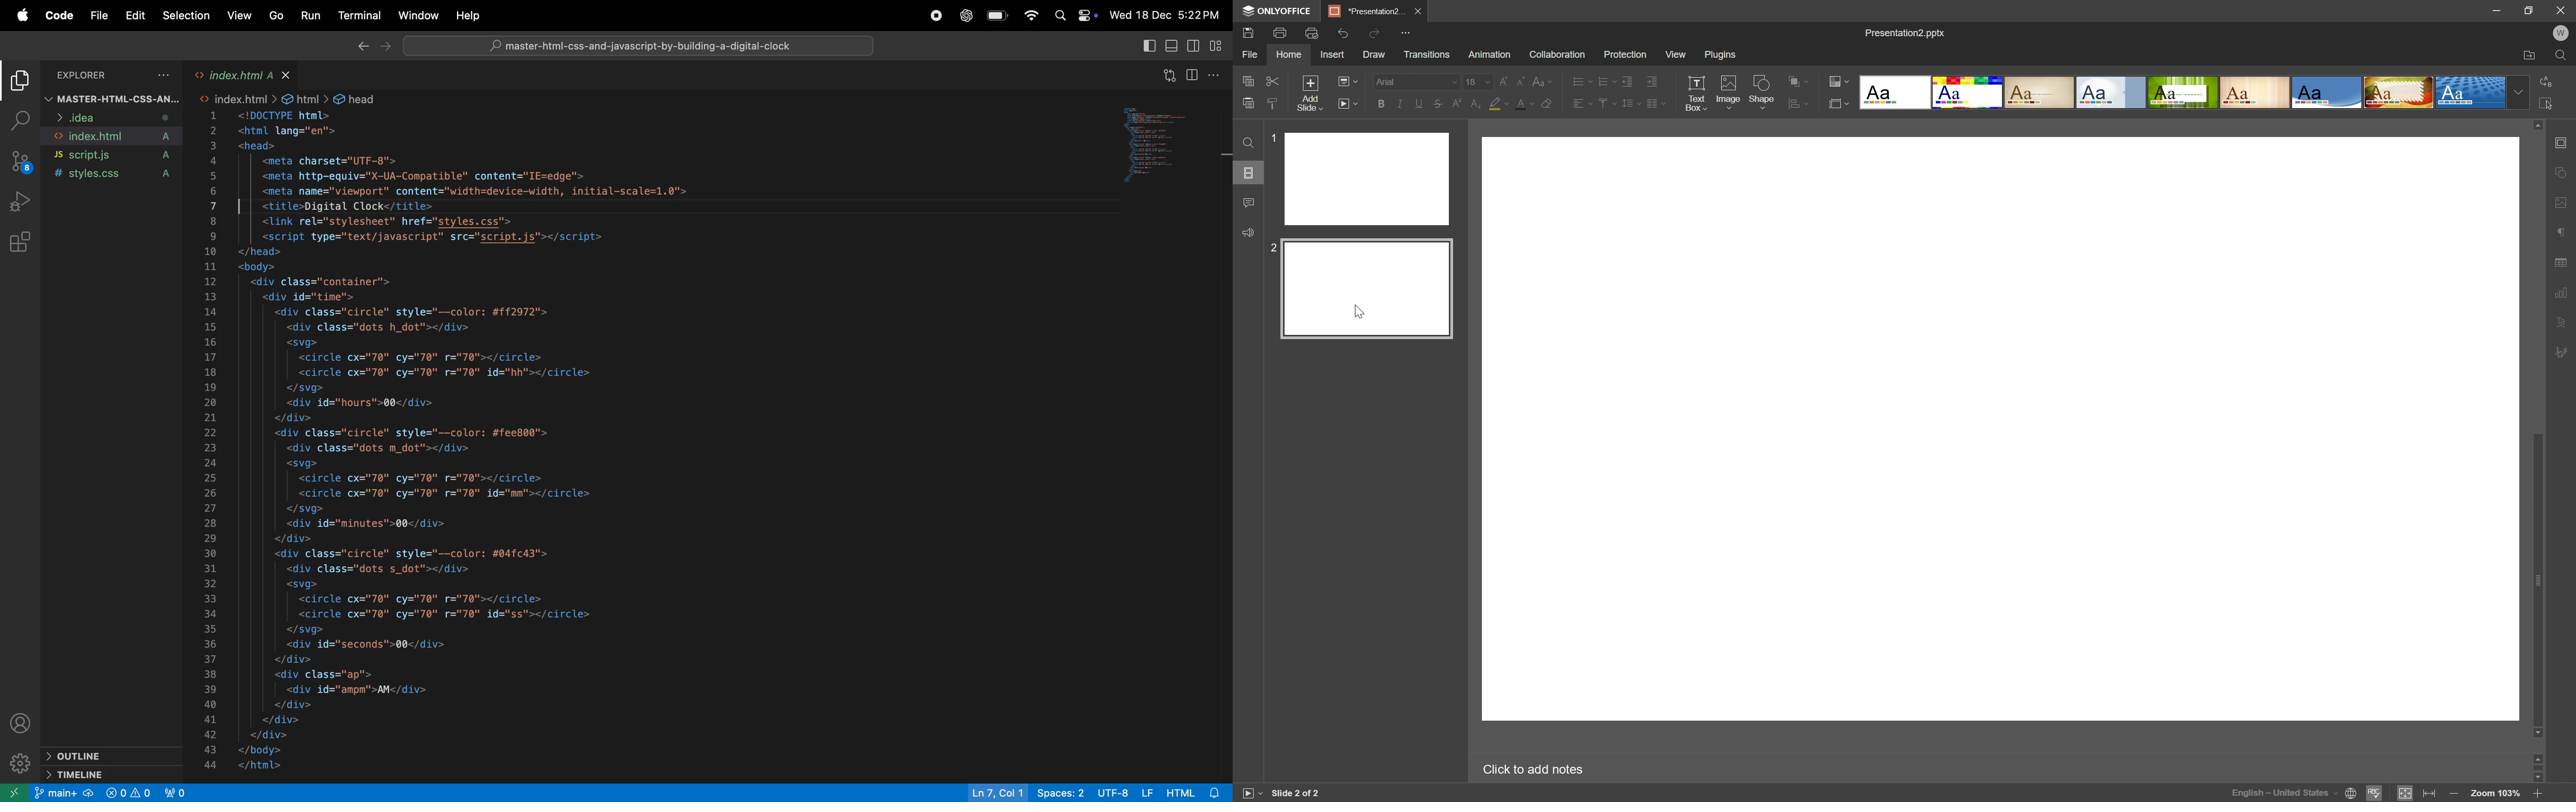 The width and height of the screenshot is (2576, 812). I want to click on ONLYOFFICE, so click(1279, 11).